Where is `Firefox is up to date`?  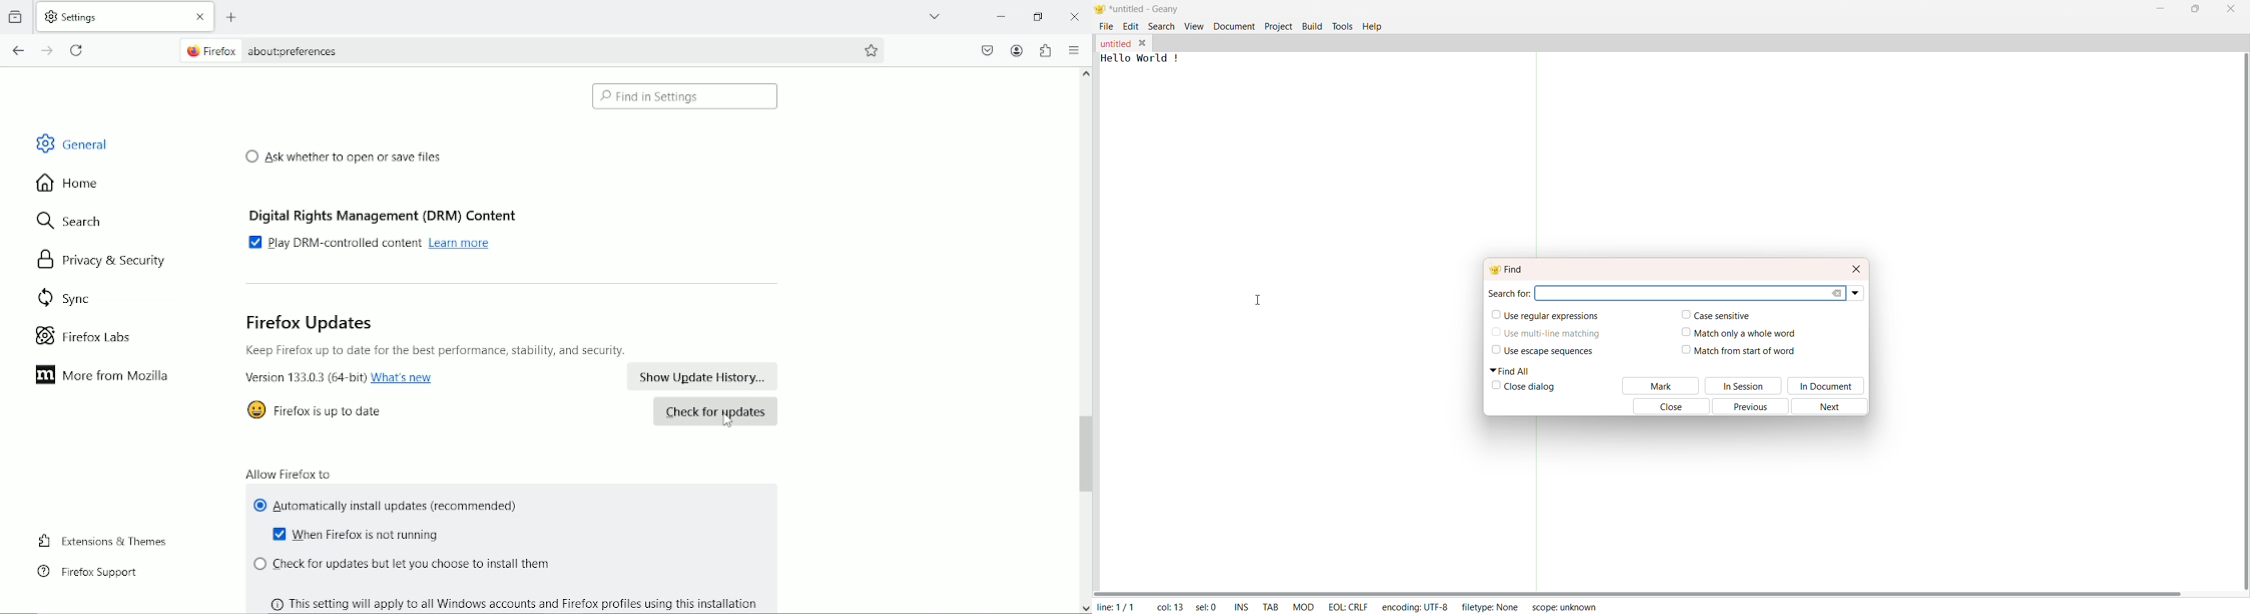
Firefox is up to date is located at coordinates (331, 412).